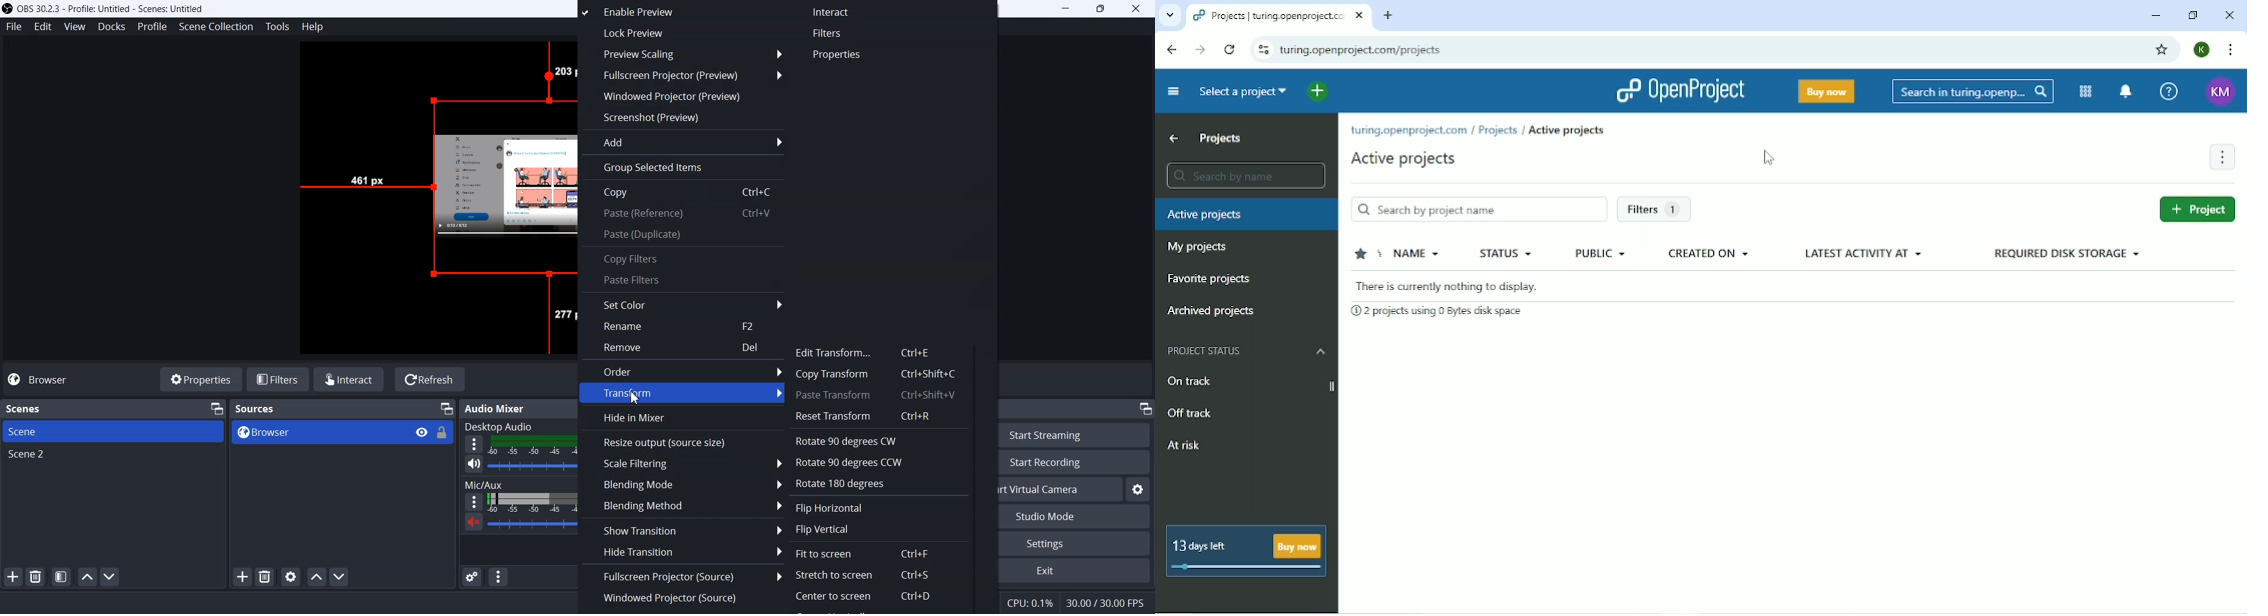  What do you see at coordinates (467, 524) in the screenshot?
I see `Mute / Unmute sound` at bounding box center [467, 524].